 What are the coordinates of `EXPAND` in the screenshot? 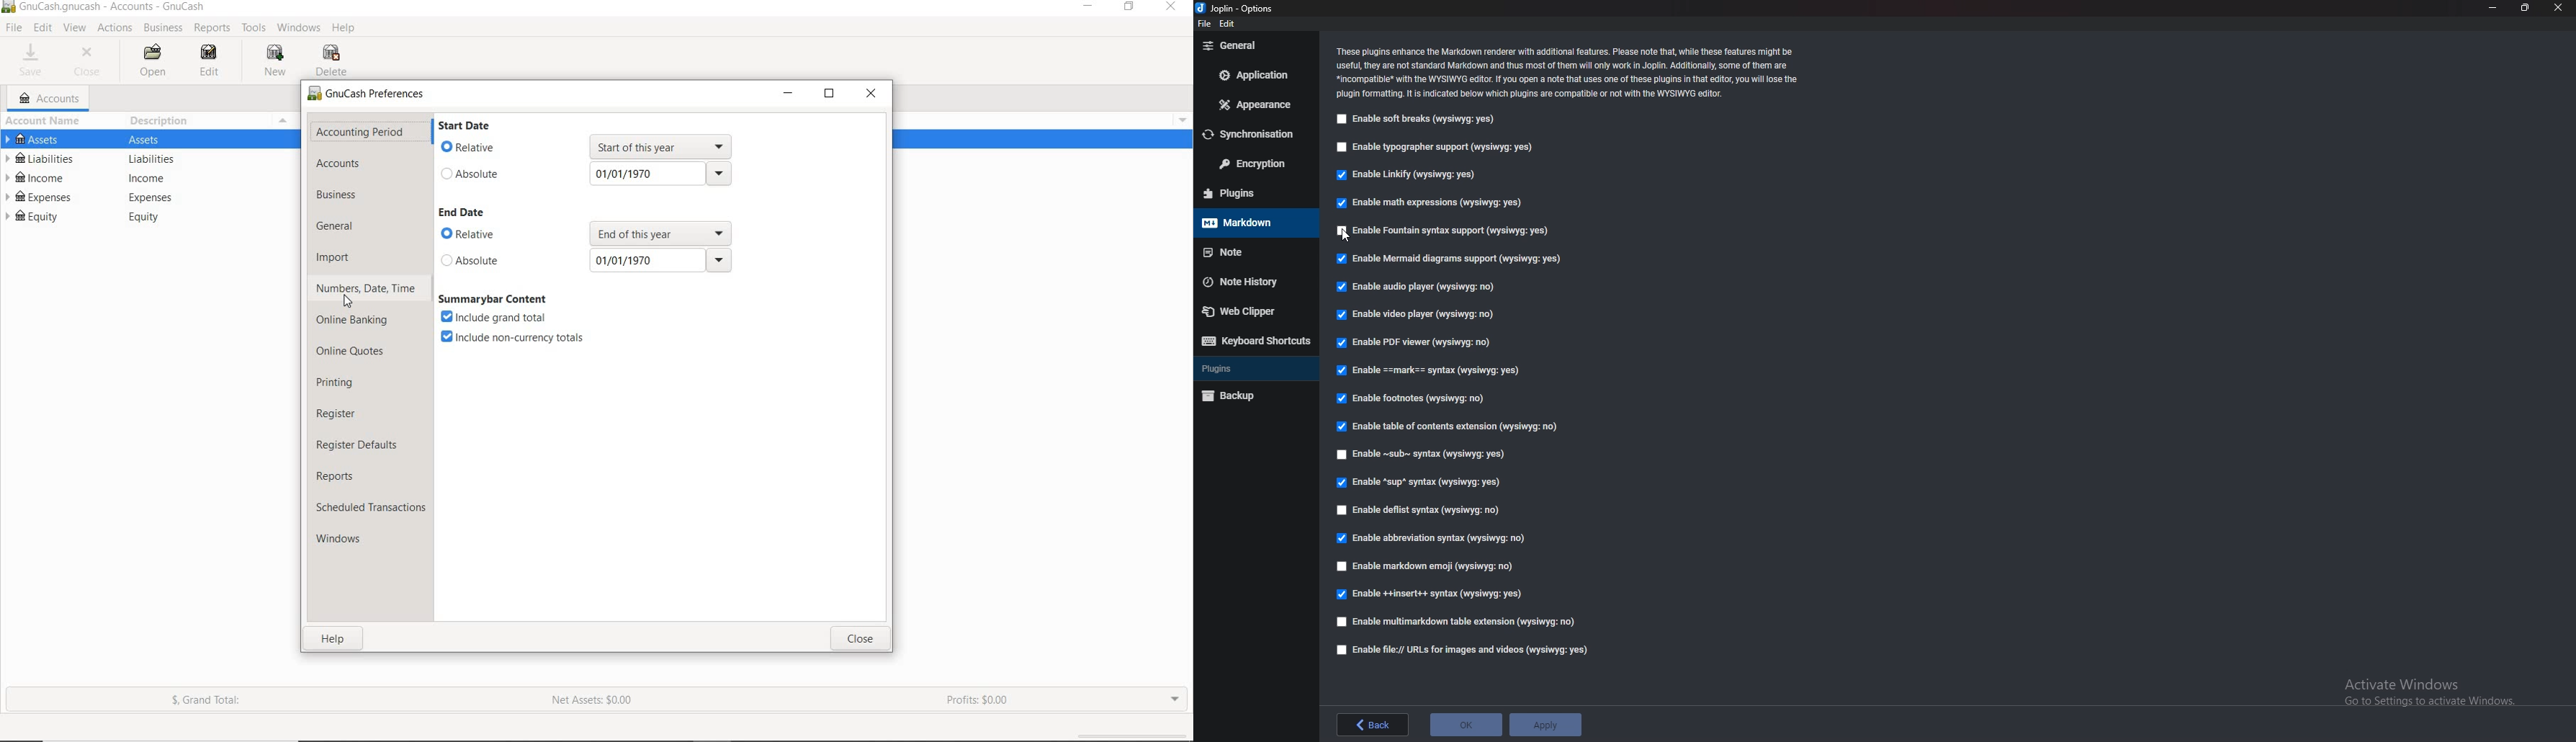 It's located at (1174, 698).